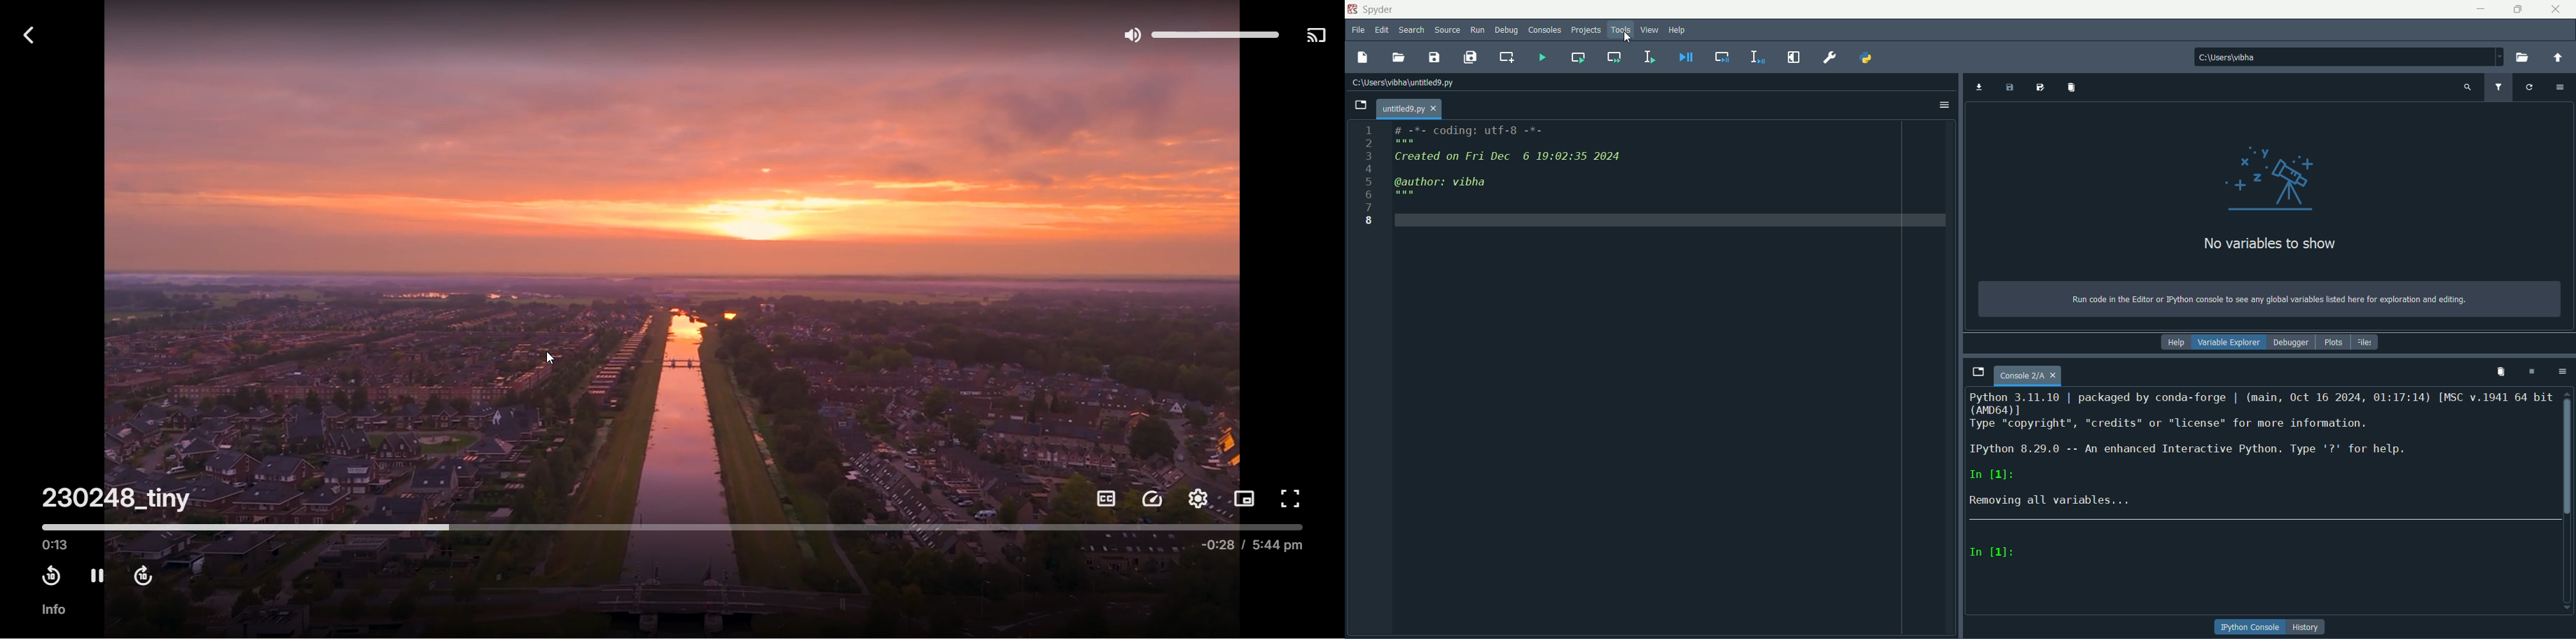  I want to click on options, so click(2560, 371).